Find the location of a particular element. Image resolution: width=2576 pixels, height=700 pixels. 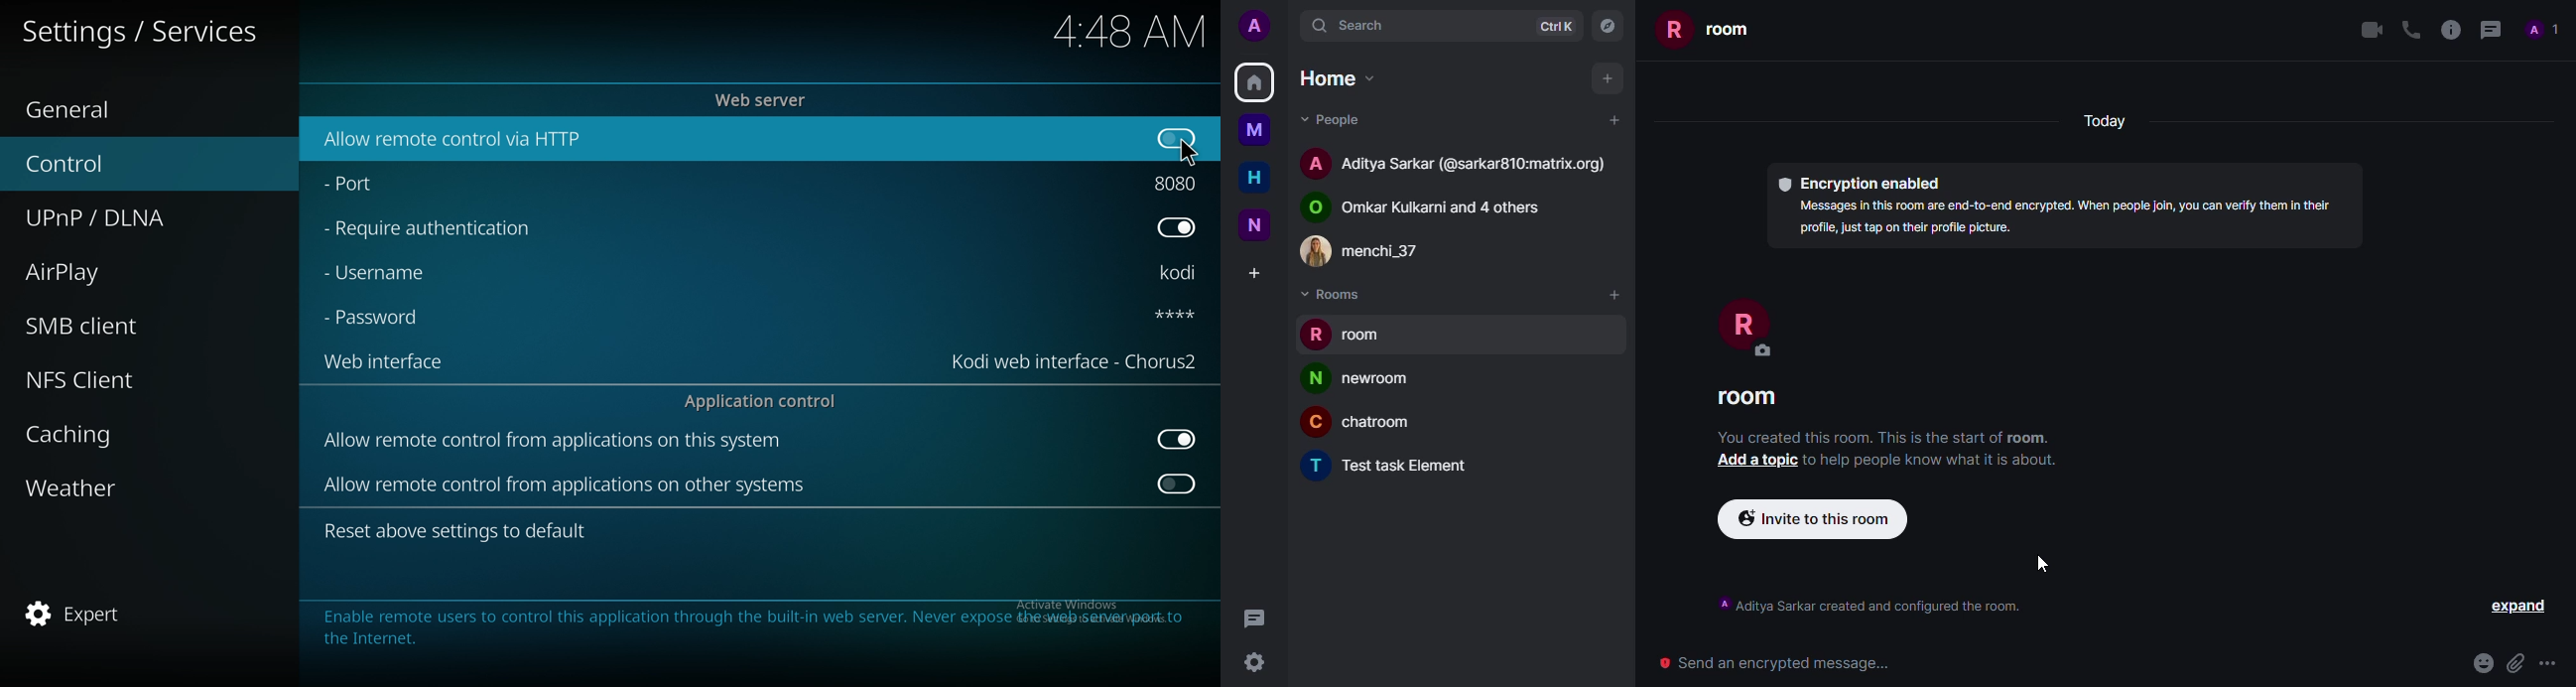

voice call is located at coordinates (2409, 31).